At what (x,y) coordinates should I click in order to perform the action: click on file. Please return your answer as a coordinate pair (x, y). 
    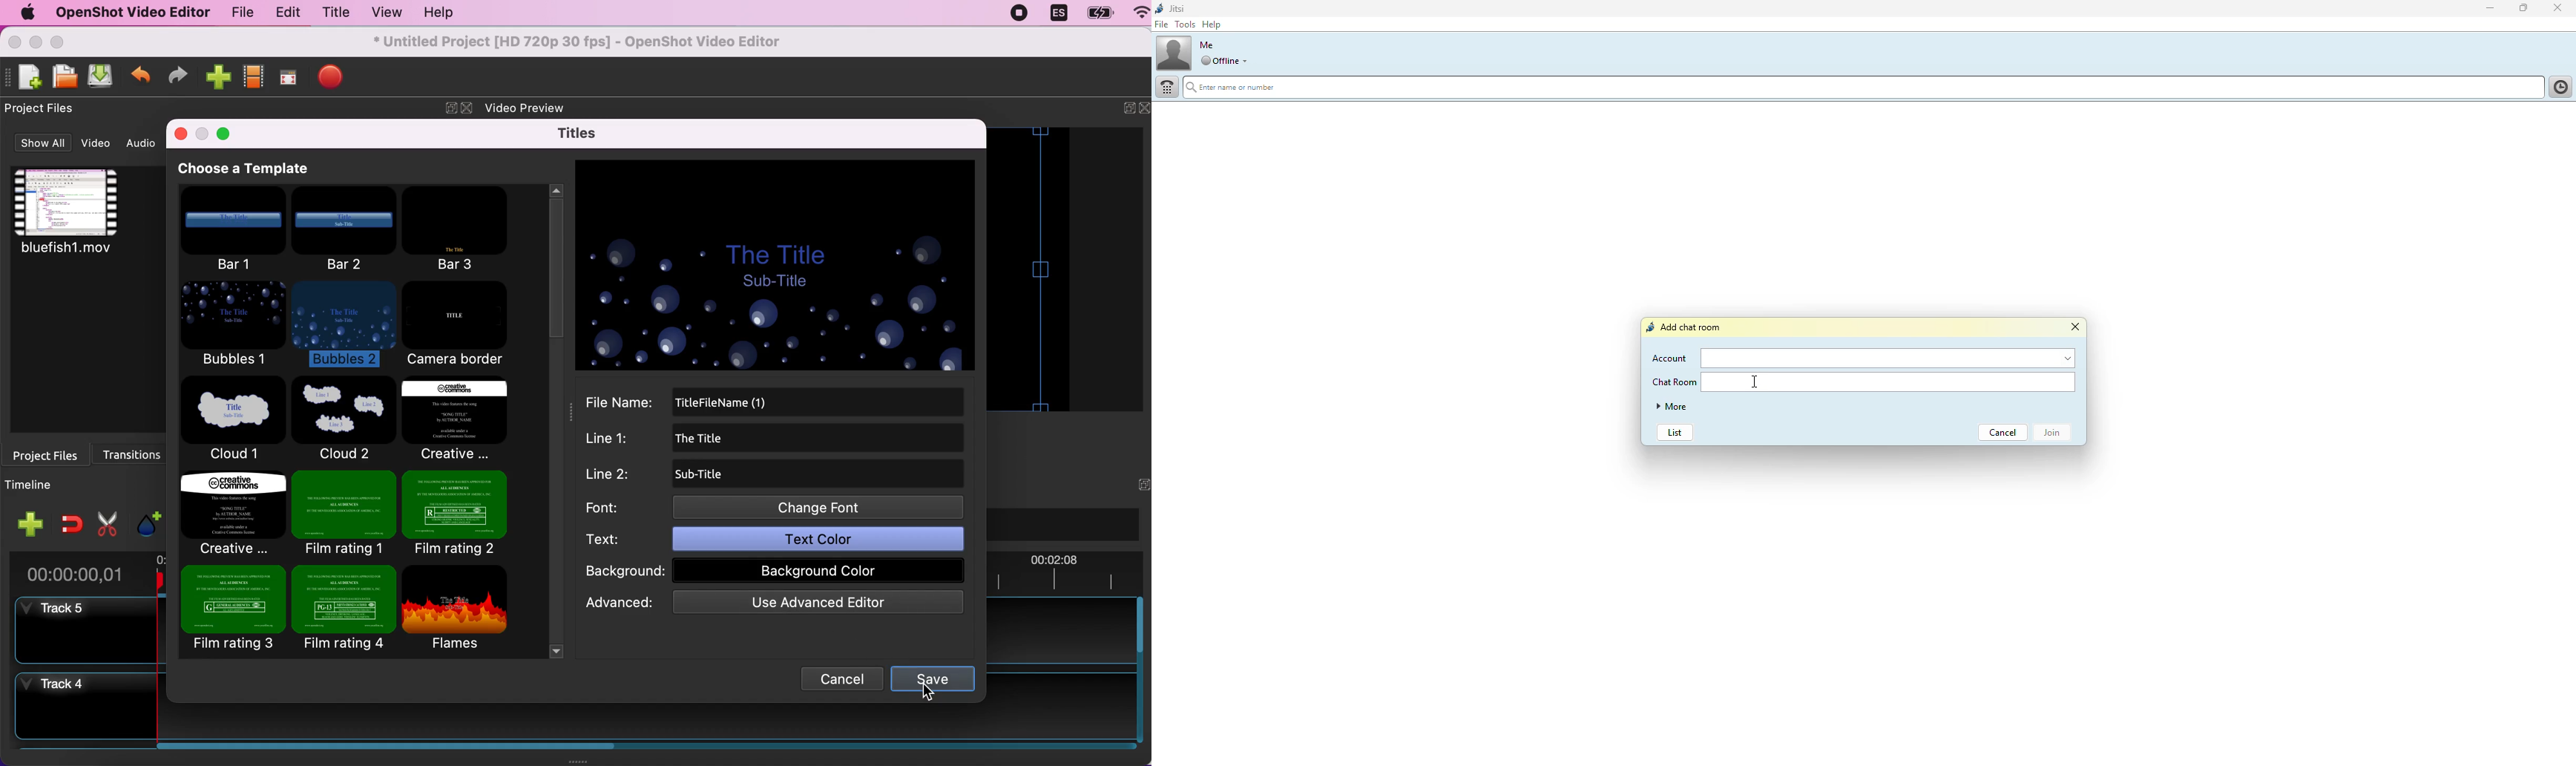
    Looking at the image, I should click on (1163, 24).